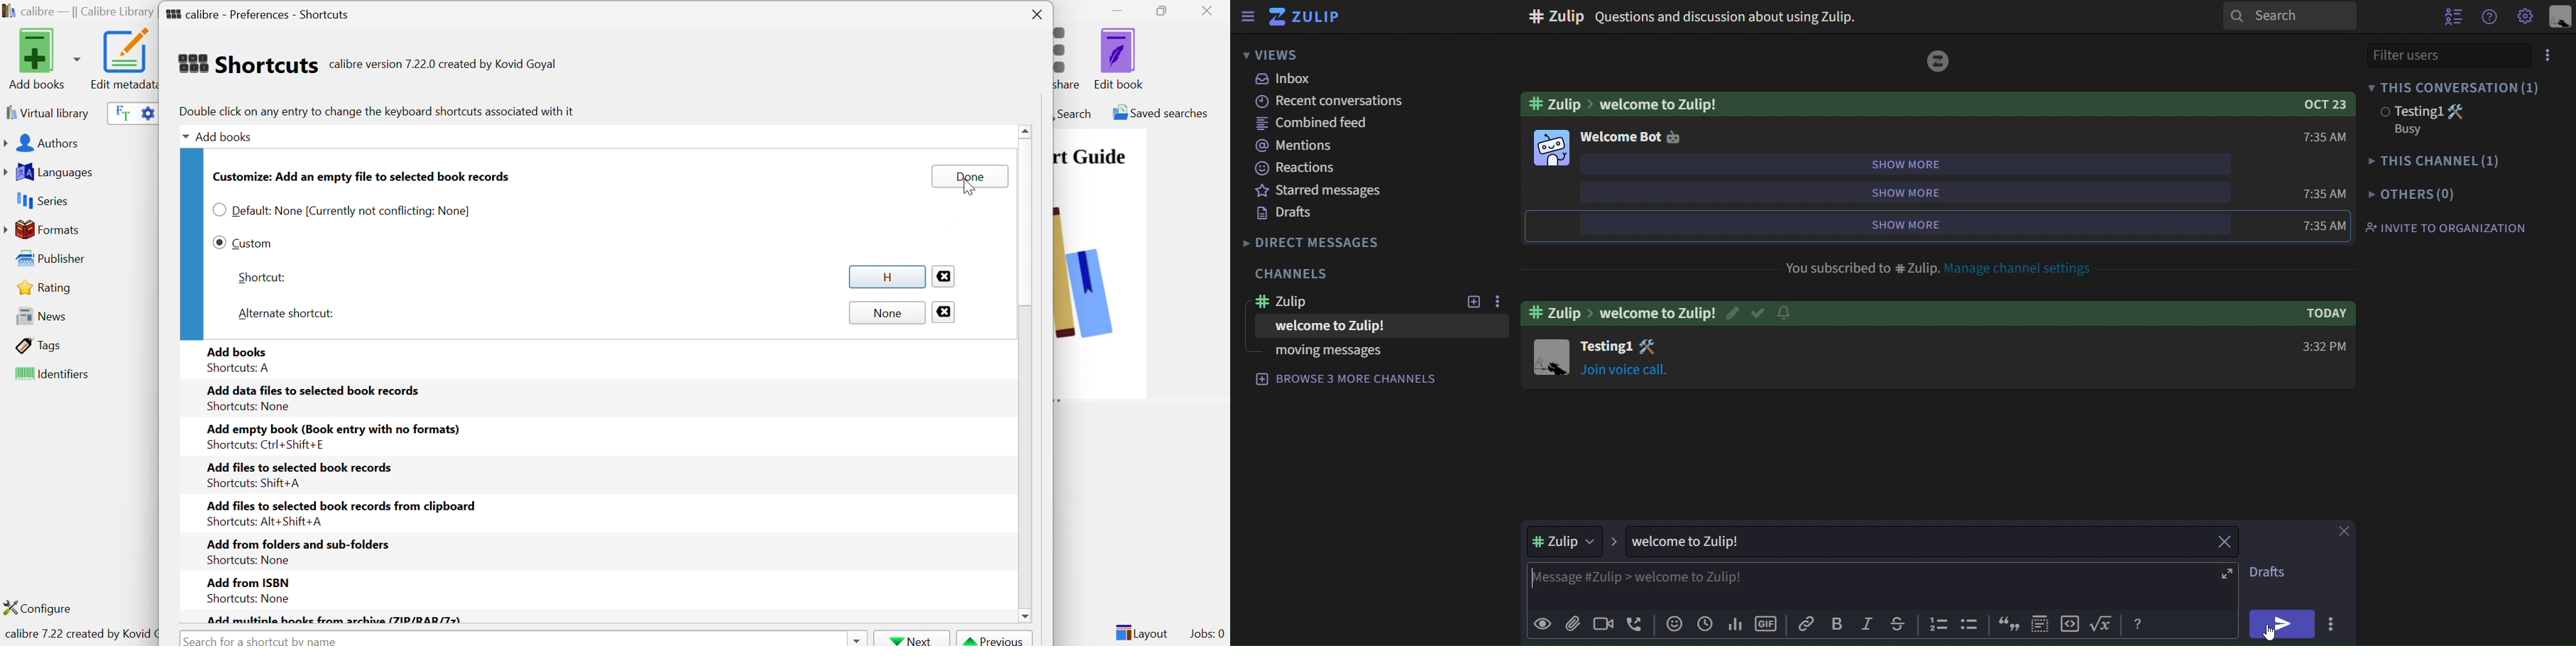 Image resolution: width=2576 pixels, height=672 pixels. Describe the element at coordinates (247, 581) in the screenshot. I see `Add from ISBN` at that location.